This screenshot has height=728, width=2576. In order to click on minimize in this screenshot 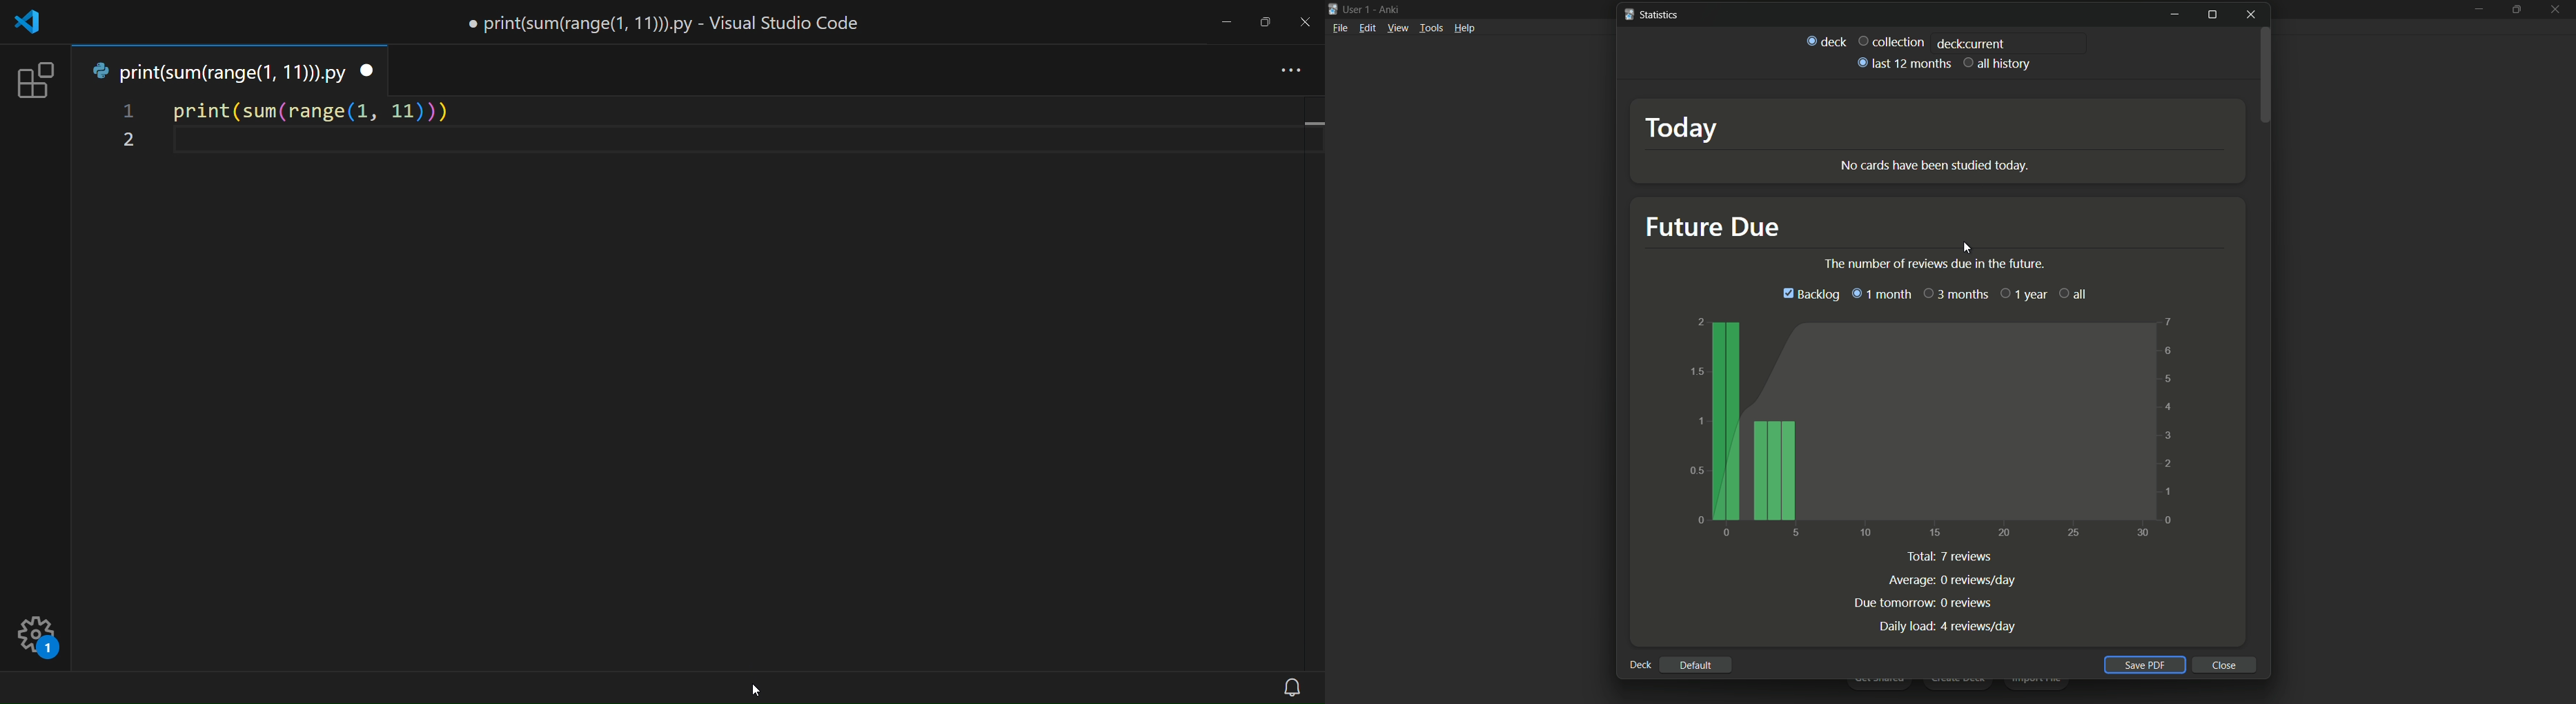, I will do `click(2175, 16)`.